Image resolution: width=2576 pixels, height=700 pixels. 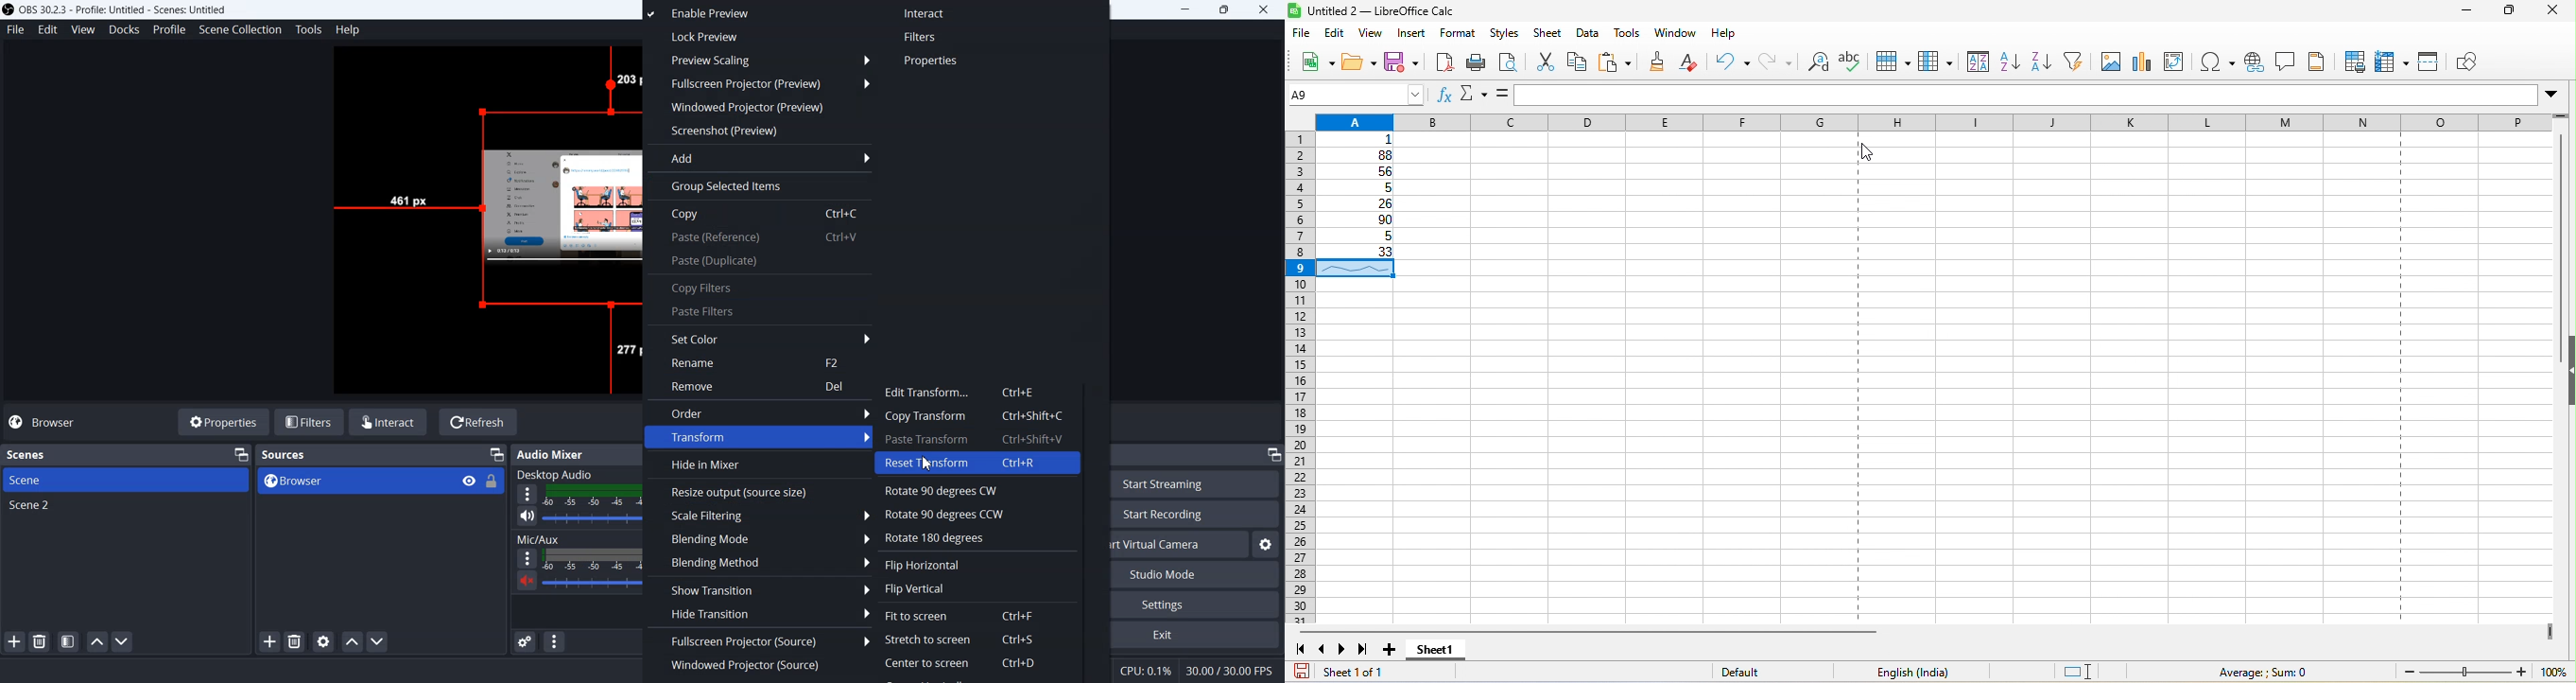 What do you see at coordinates (527, 515) in the screenshot?
I see `Mute/unmute` at bounding box center [527, 515].